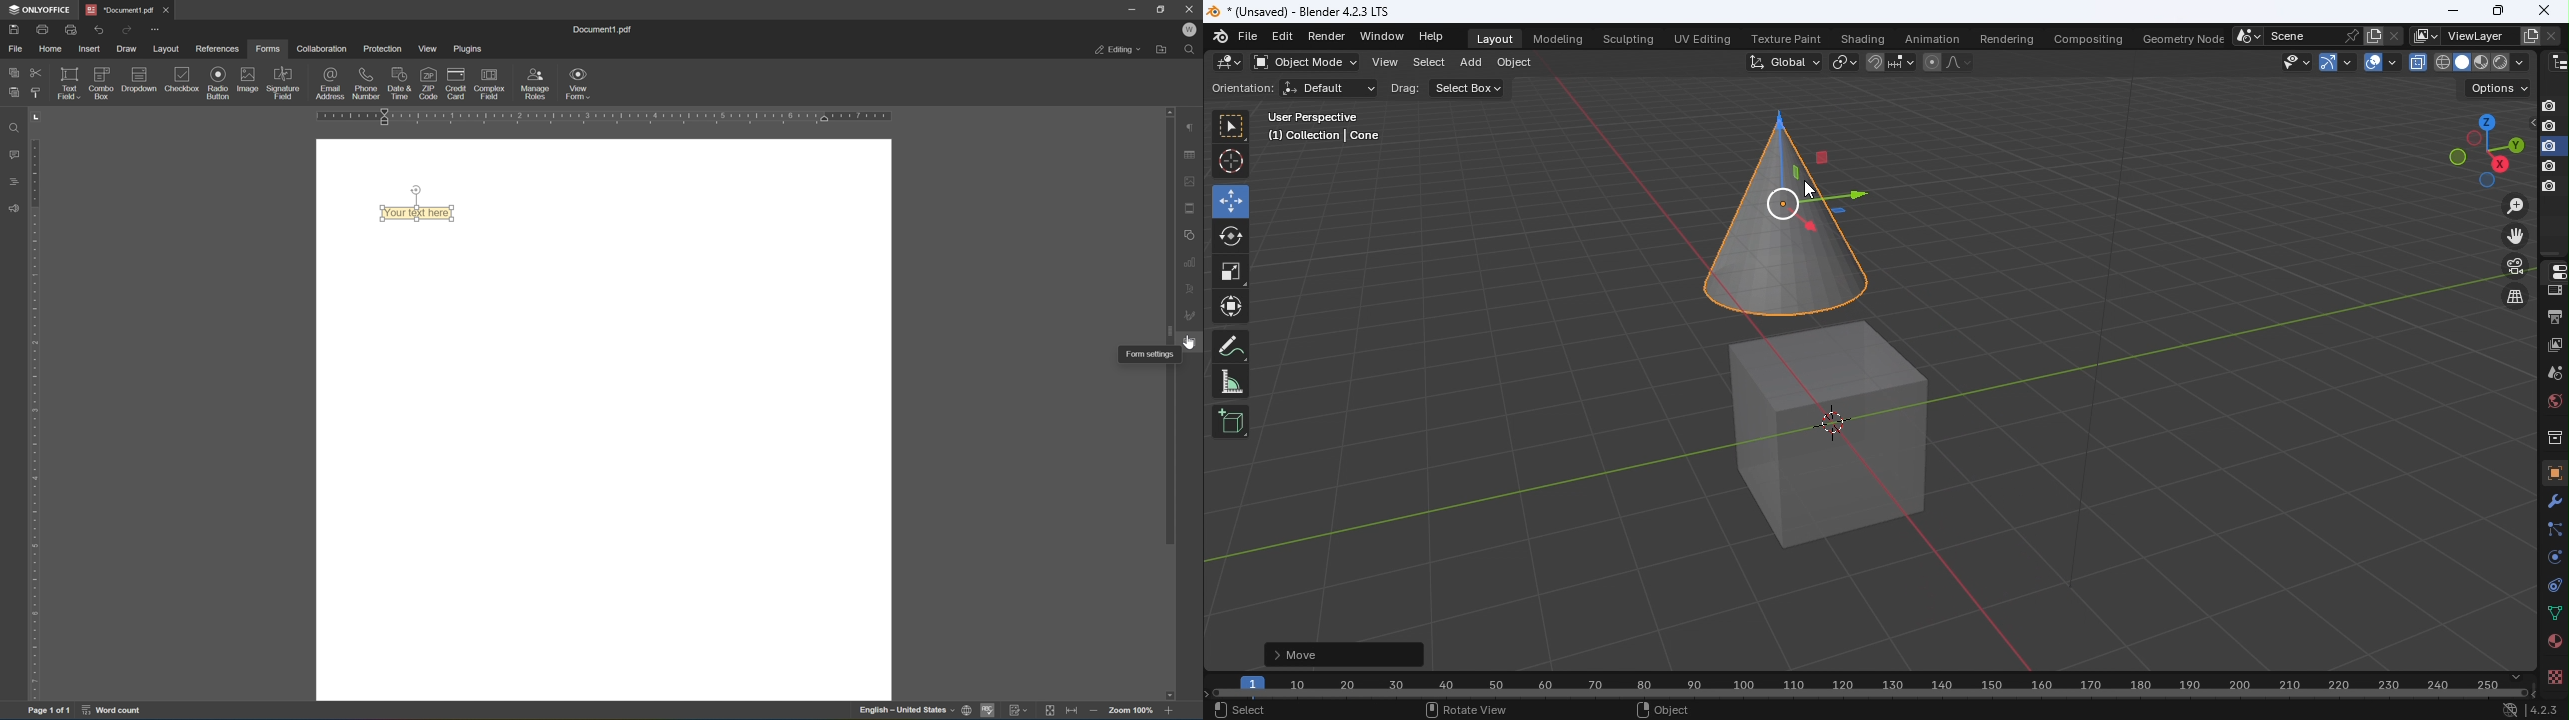 The width and height of the screenshot is (2576, 728). Describe the element at coordinates (2425, 36) in the screenshot. I see `The active workspace view layer showing in the window` at that location.